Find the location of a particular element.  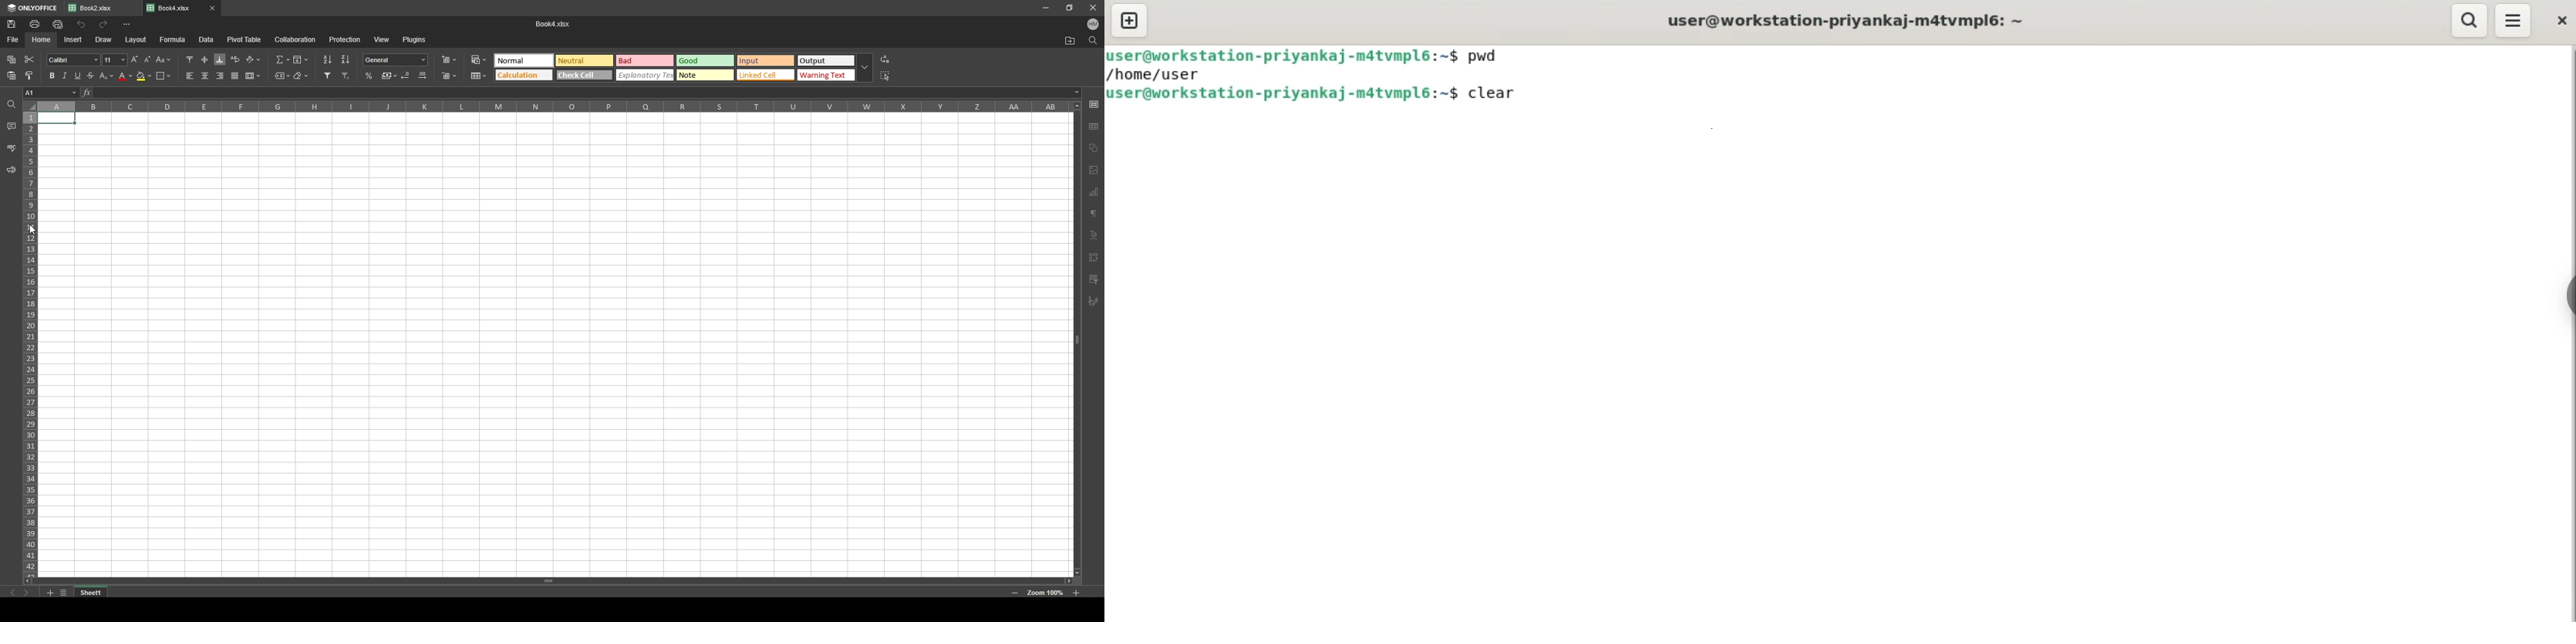

selected cell is located at coordinates (51, 93).